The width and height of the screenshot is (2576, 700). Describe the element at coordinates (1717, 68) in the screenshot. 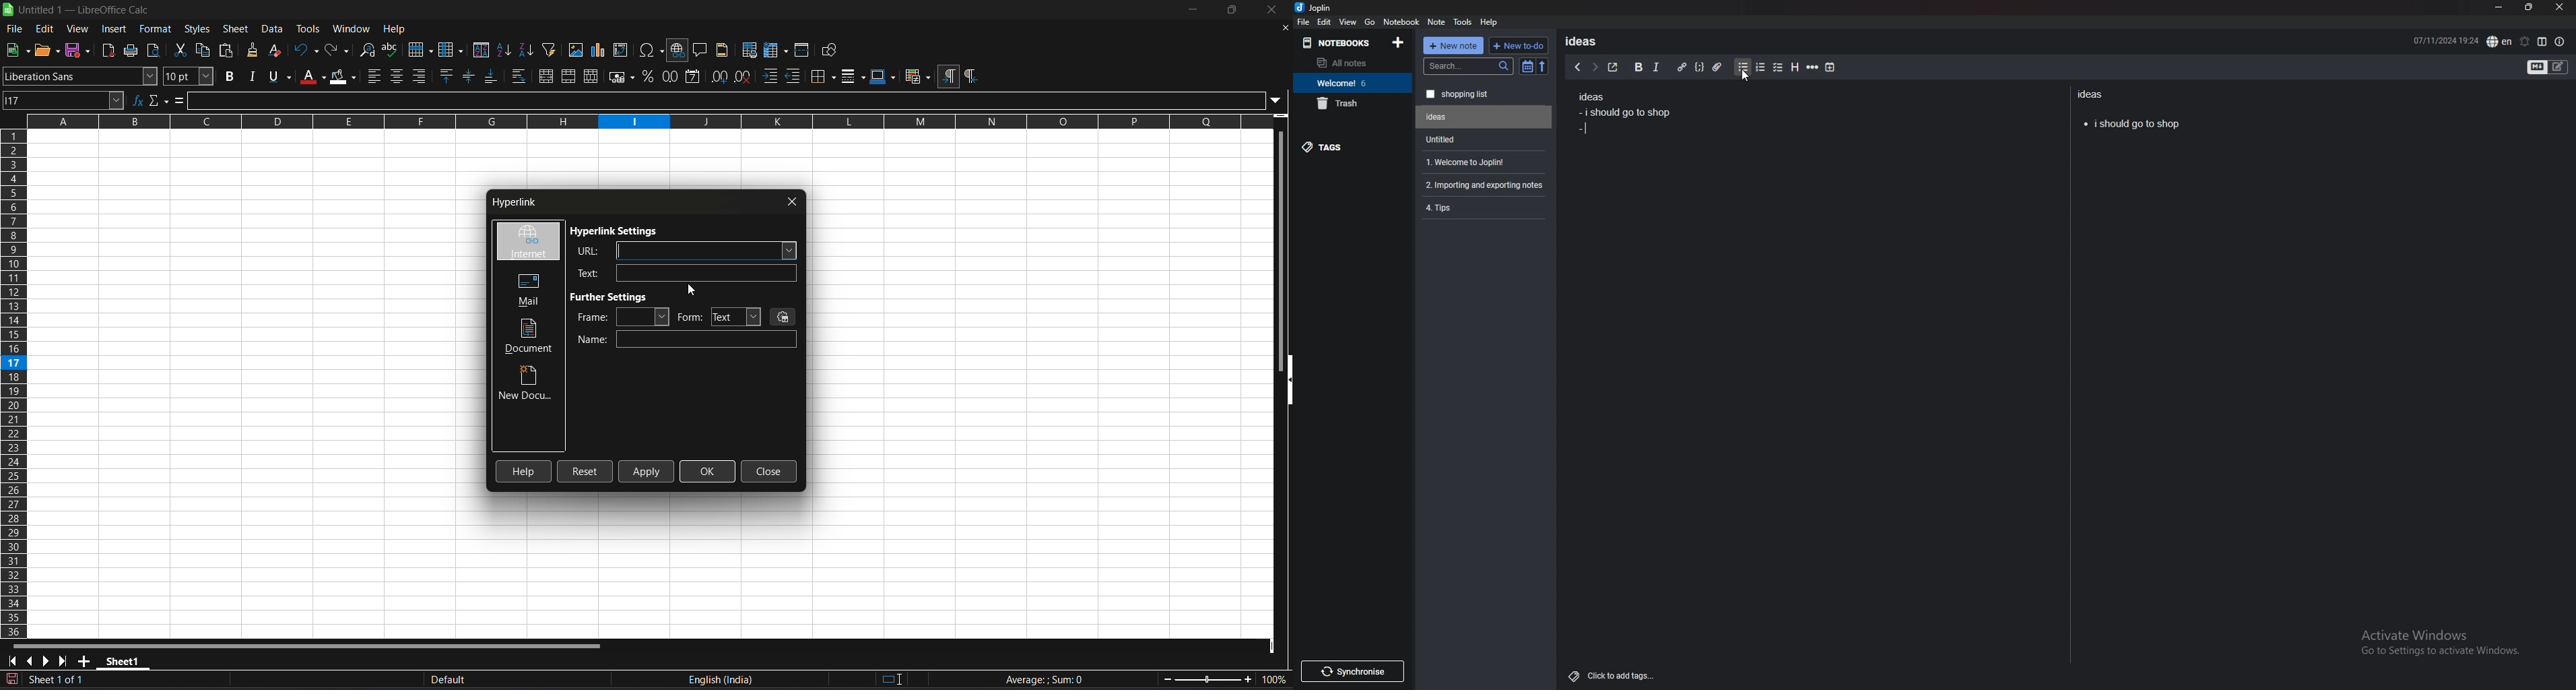

I see `attachment` at that location.